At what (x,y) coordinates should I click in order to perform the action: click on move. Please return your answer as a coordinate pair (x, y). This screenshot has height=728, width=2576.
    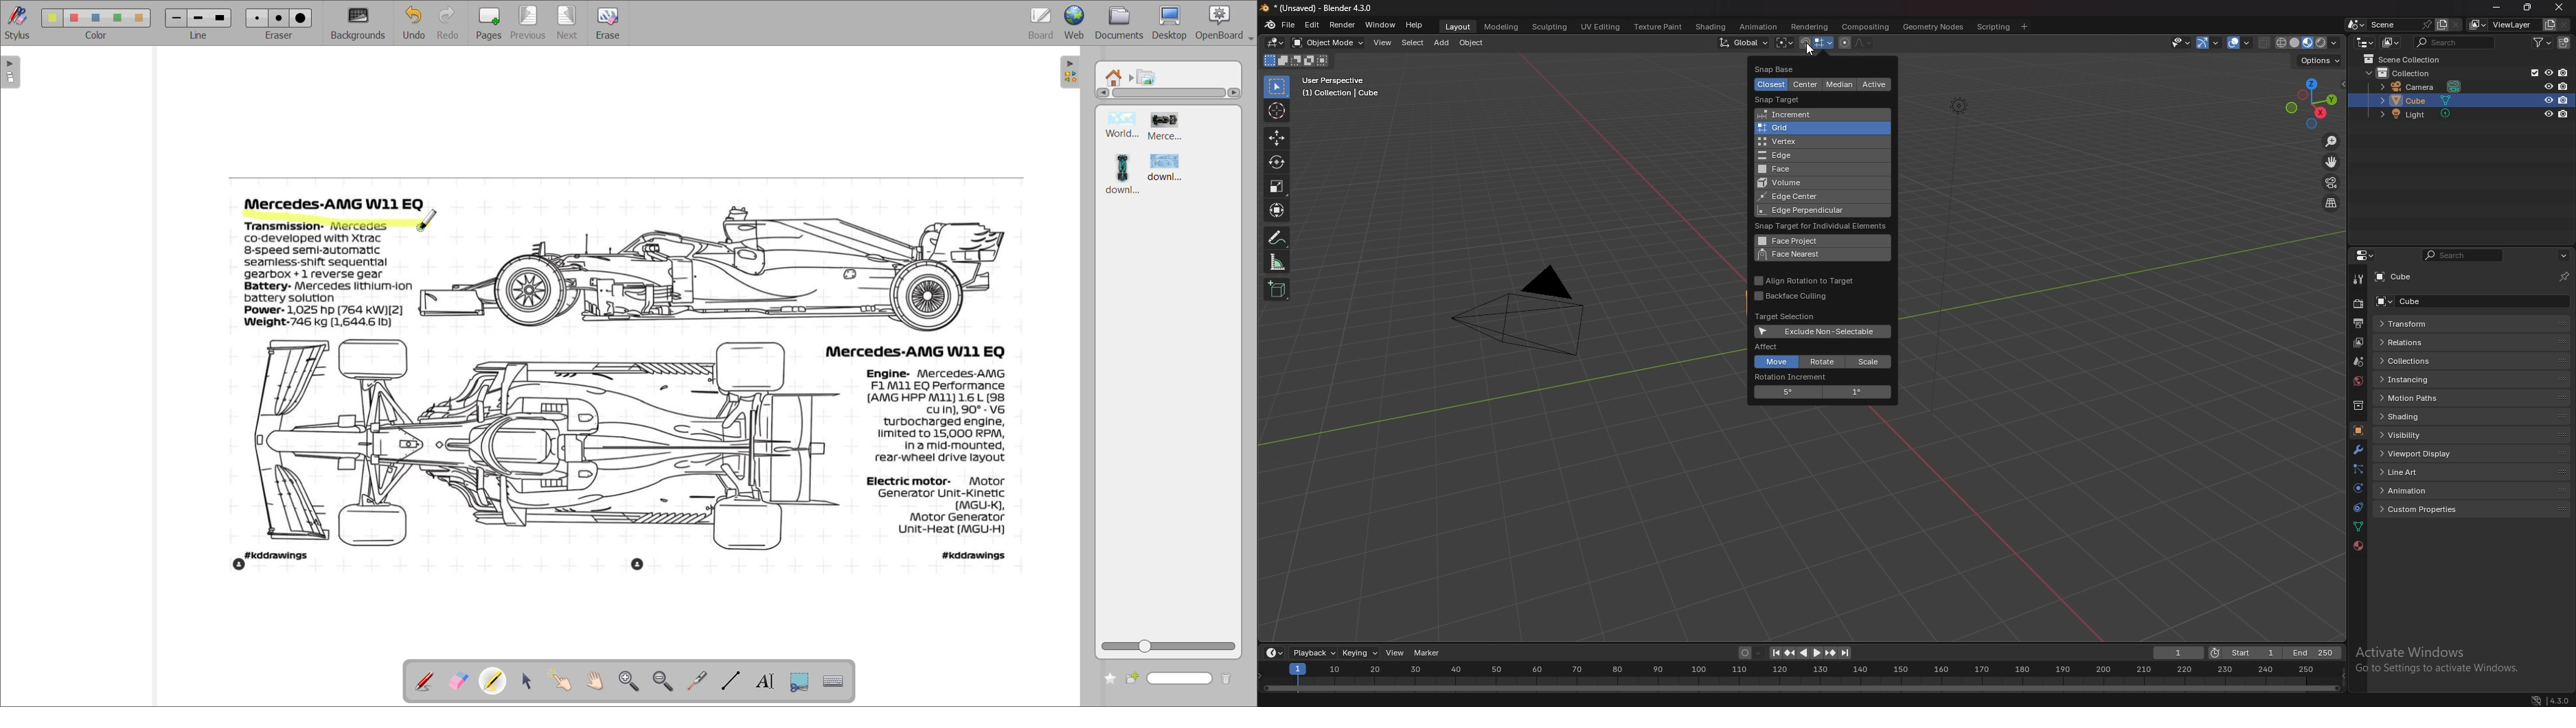
    Looking at the image, I should click on (1775, 362).